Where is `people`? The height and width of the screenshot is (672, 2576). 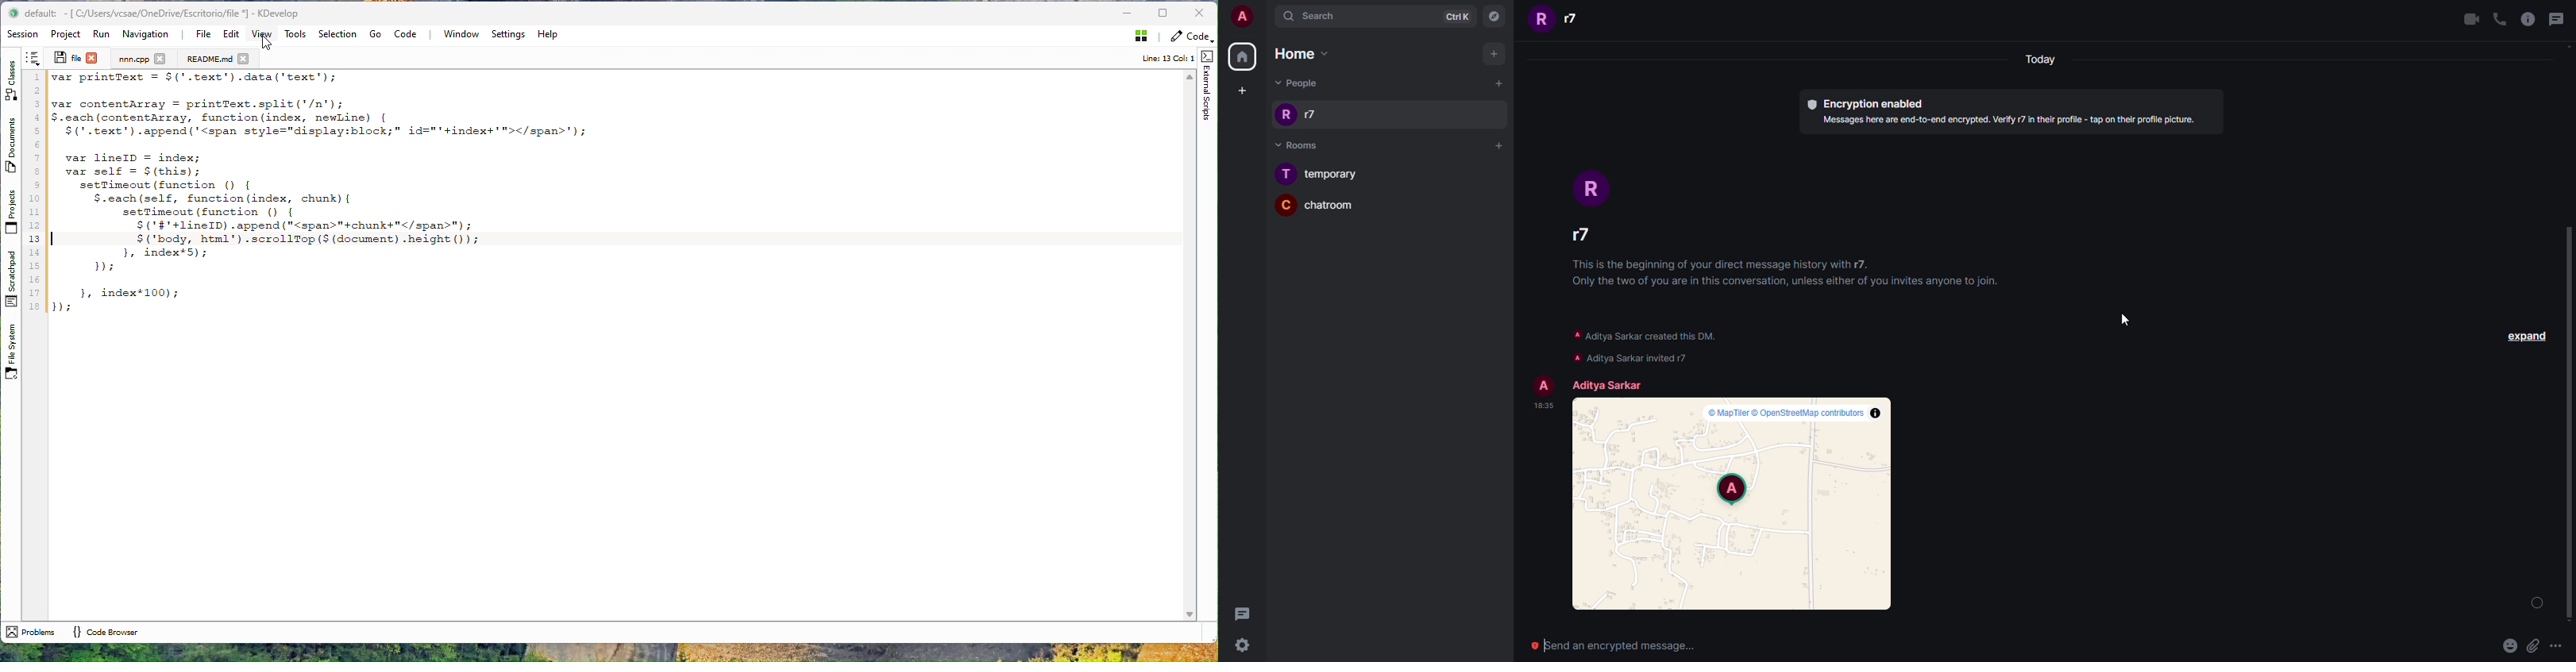
people is located at coordinates (1579, 236).